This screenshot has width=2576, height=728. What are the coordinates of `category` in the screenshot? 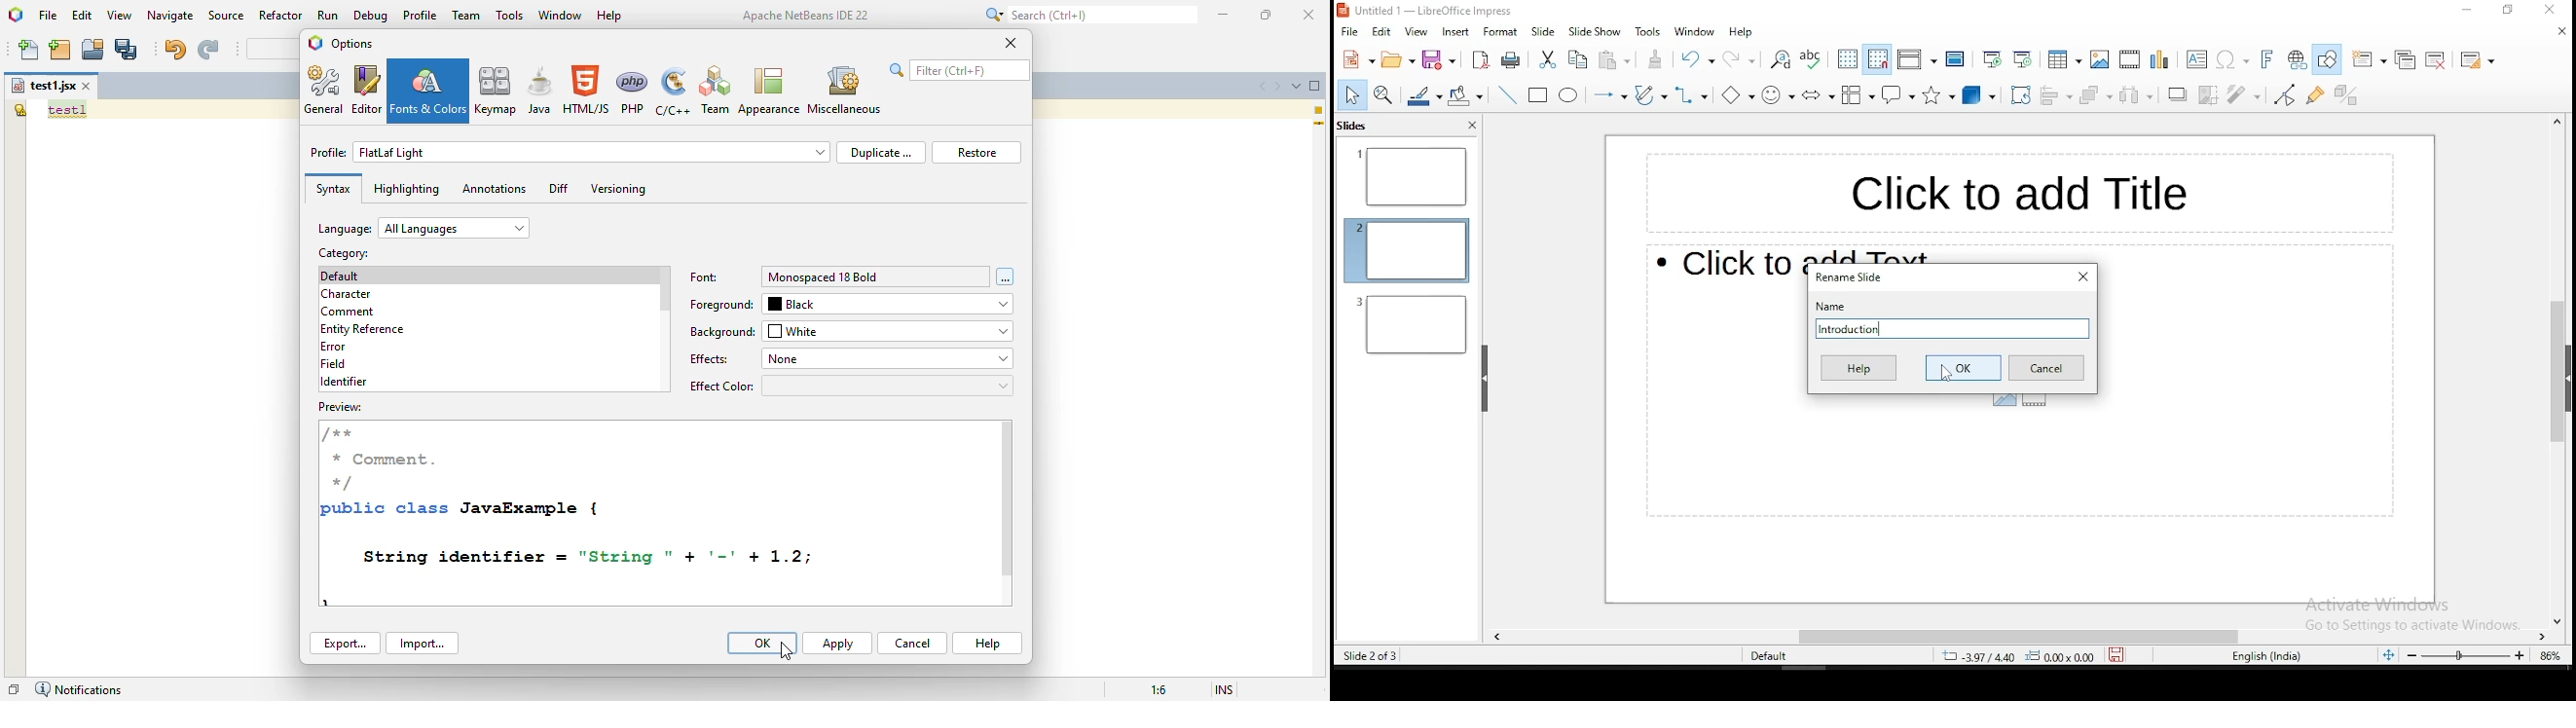 It's located at (344, 252).